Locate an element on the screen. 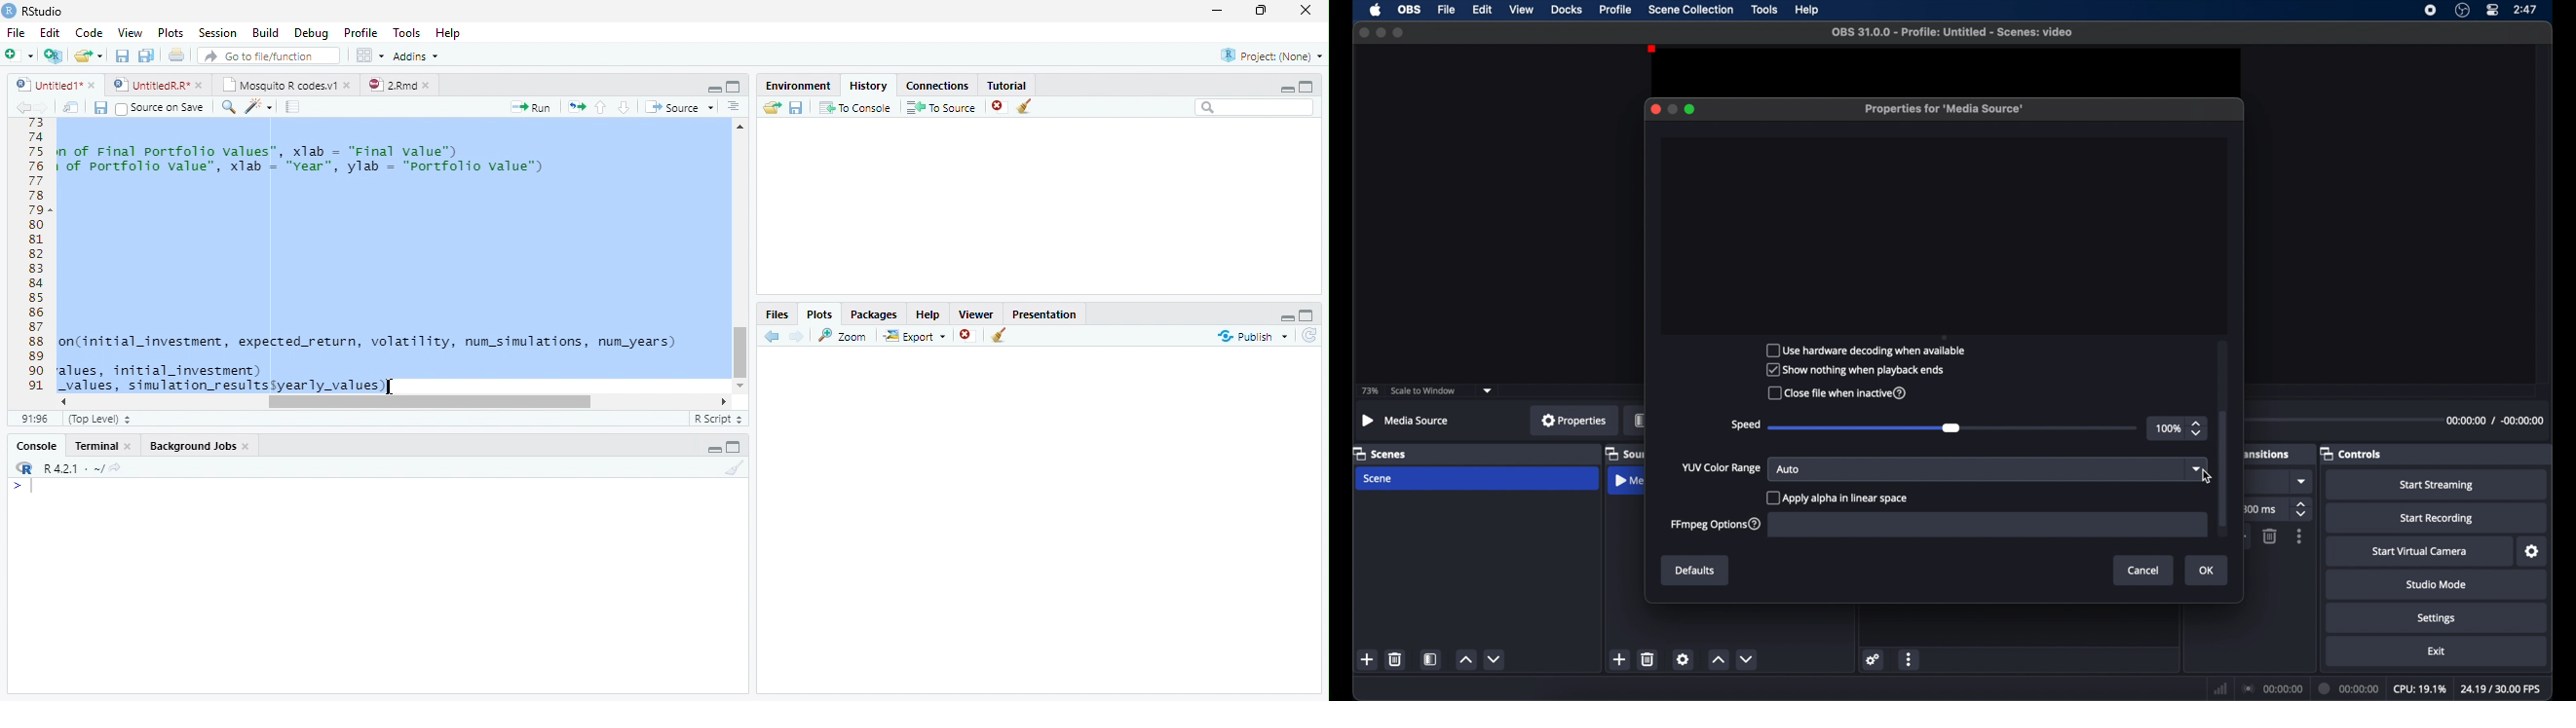 Image resolution: width=2576 pixels, height=728 pixels. exit  is located at coordinates (2436, 651).